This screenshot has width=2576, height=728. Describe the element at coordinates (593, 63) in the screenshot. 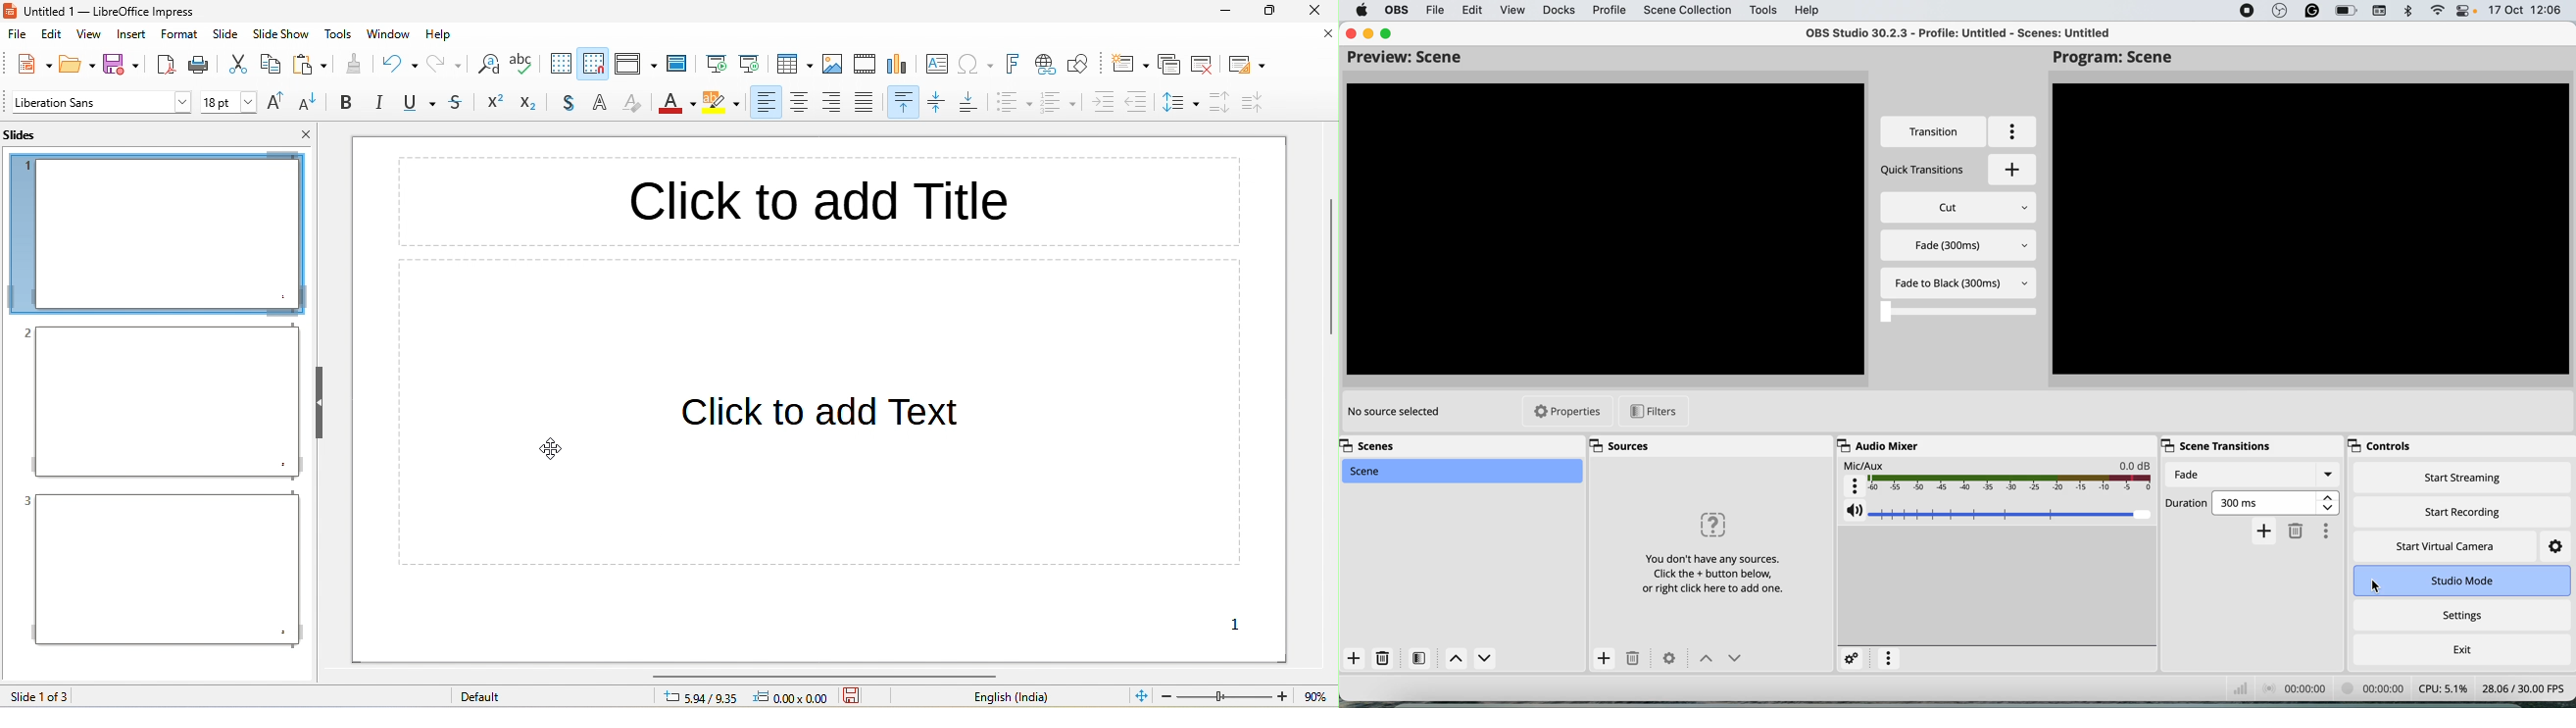

I see `snap to grid` at that location.